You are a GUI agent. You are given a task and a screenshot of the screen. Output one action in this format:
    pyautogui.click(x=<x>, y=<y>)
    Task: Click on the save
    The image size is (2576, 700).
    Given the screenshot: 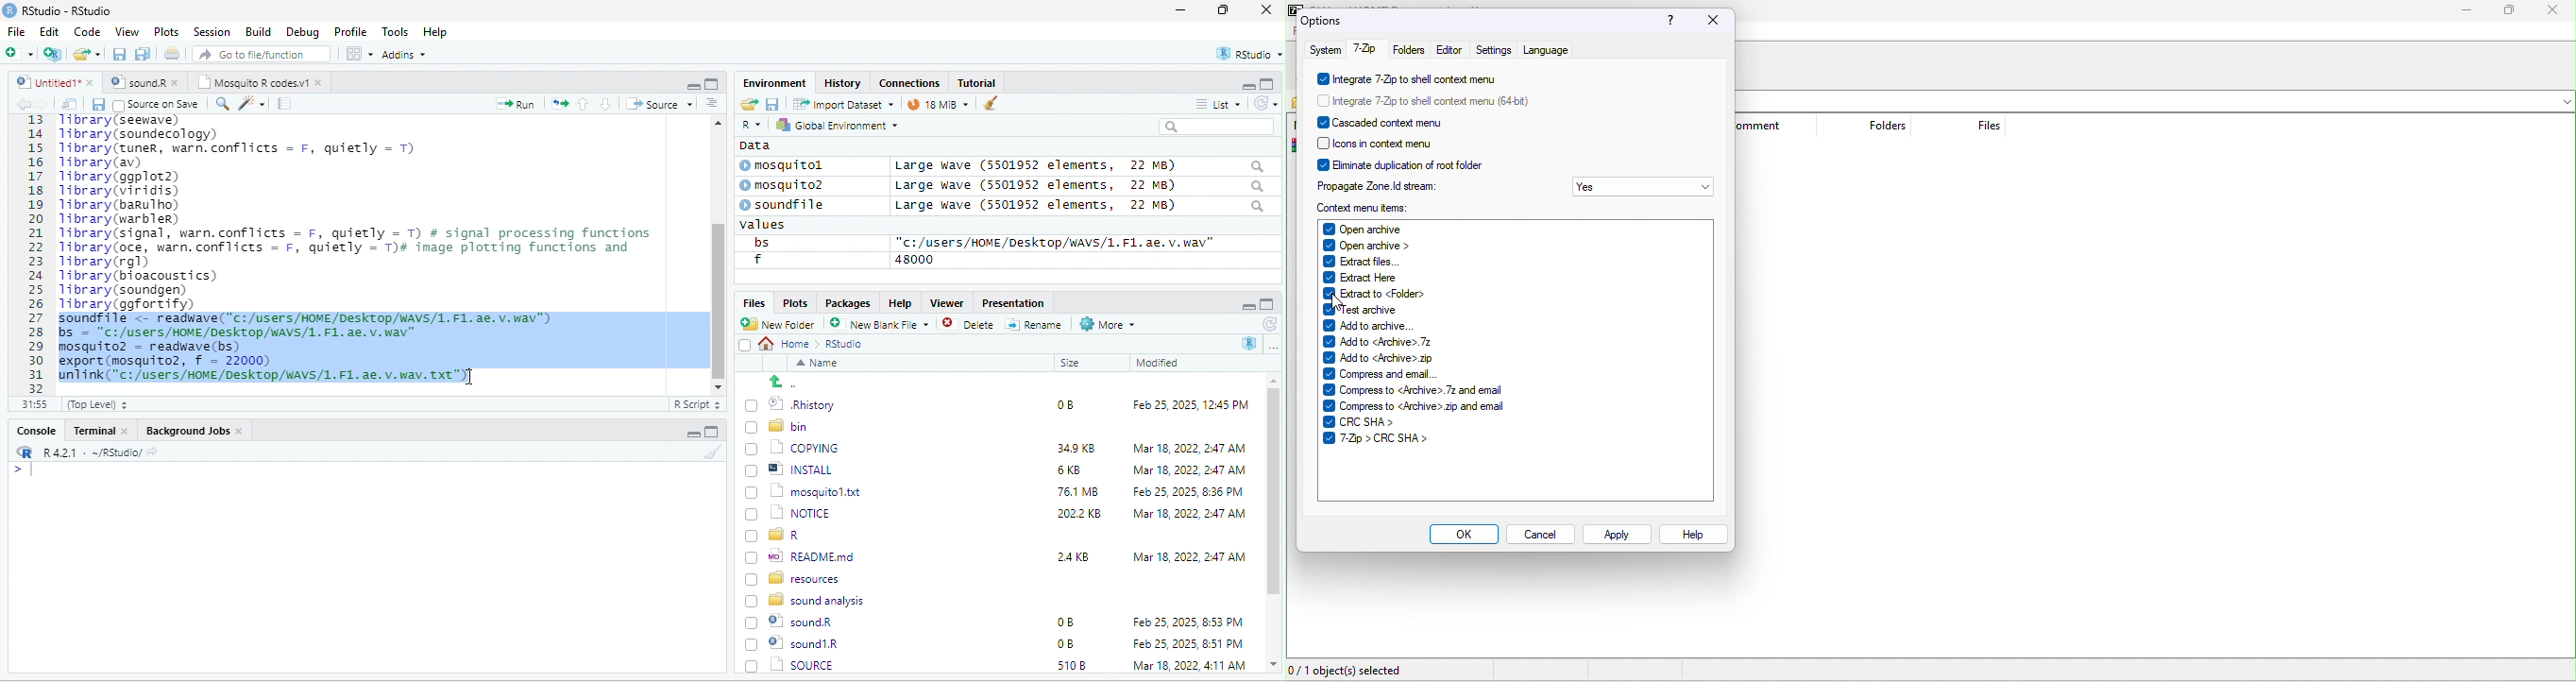 What is the action you would take?
    pyautogui.click(x=771, y=103)
    